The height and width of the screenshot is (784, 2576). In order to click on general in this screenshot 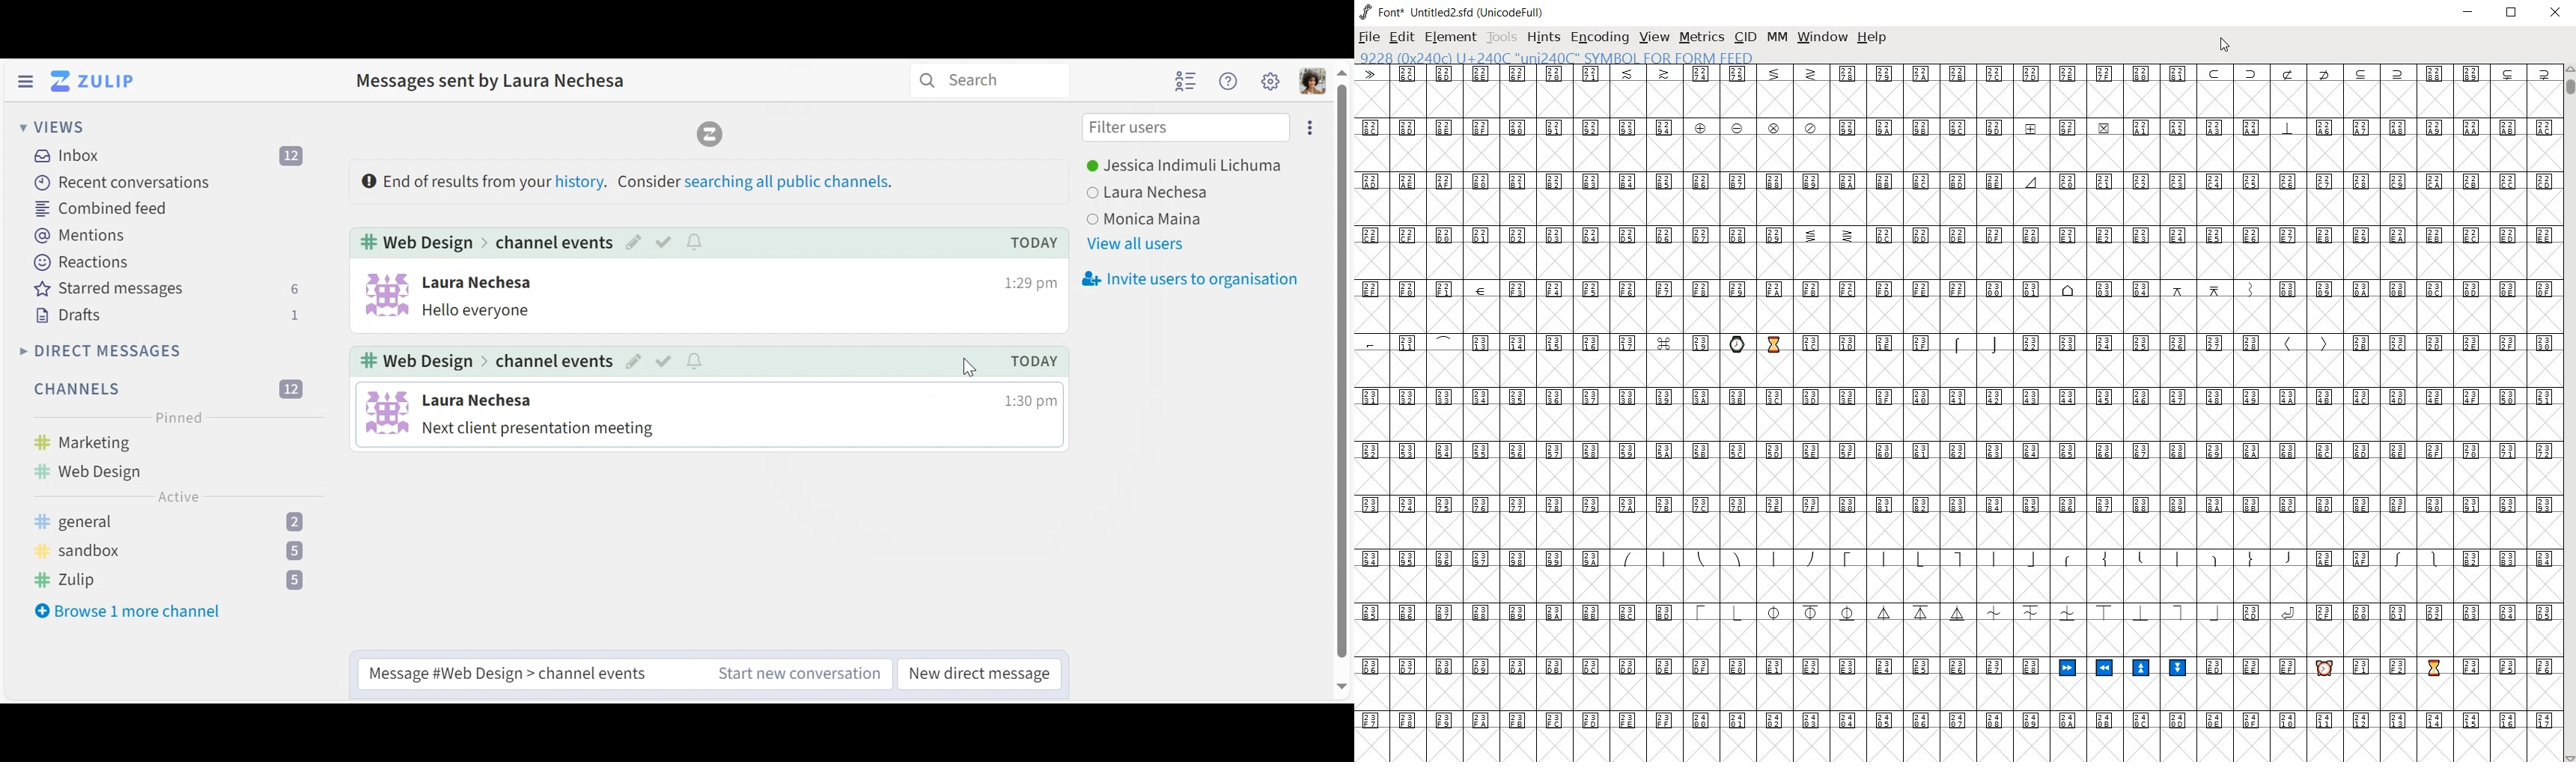, I will do `click(171, 523)`.